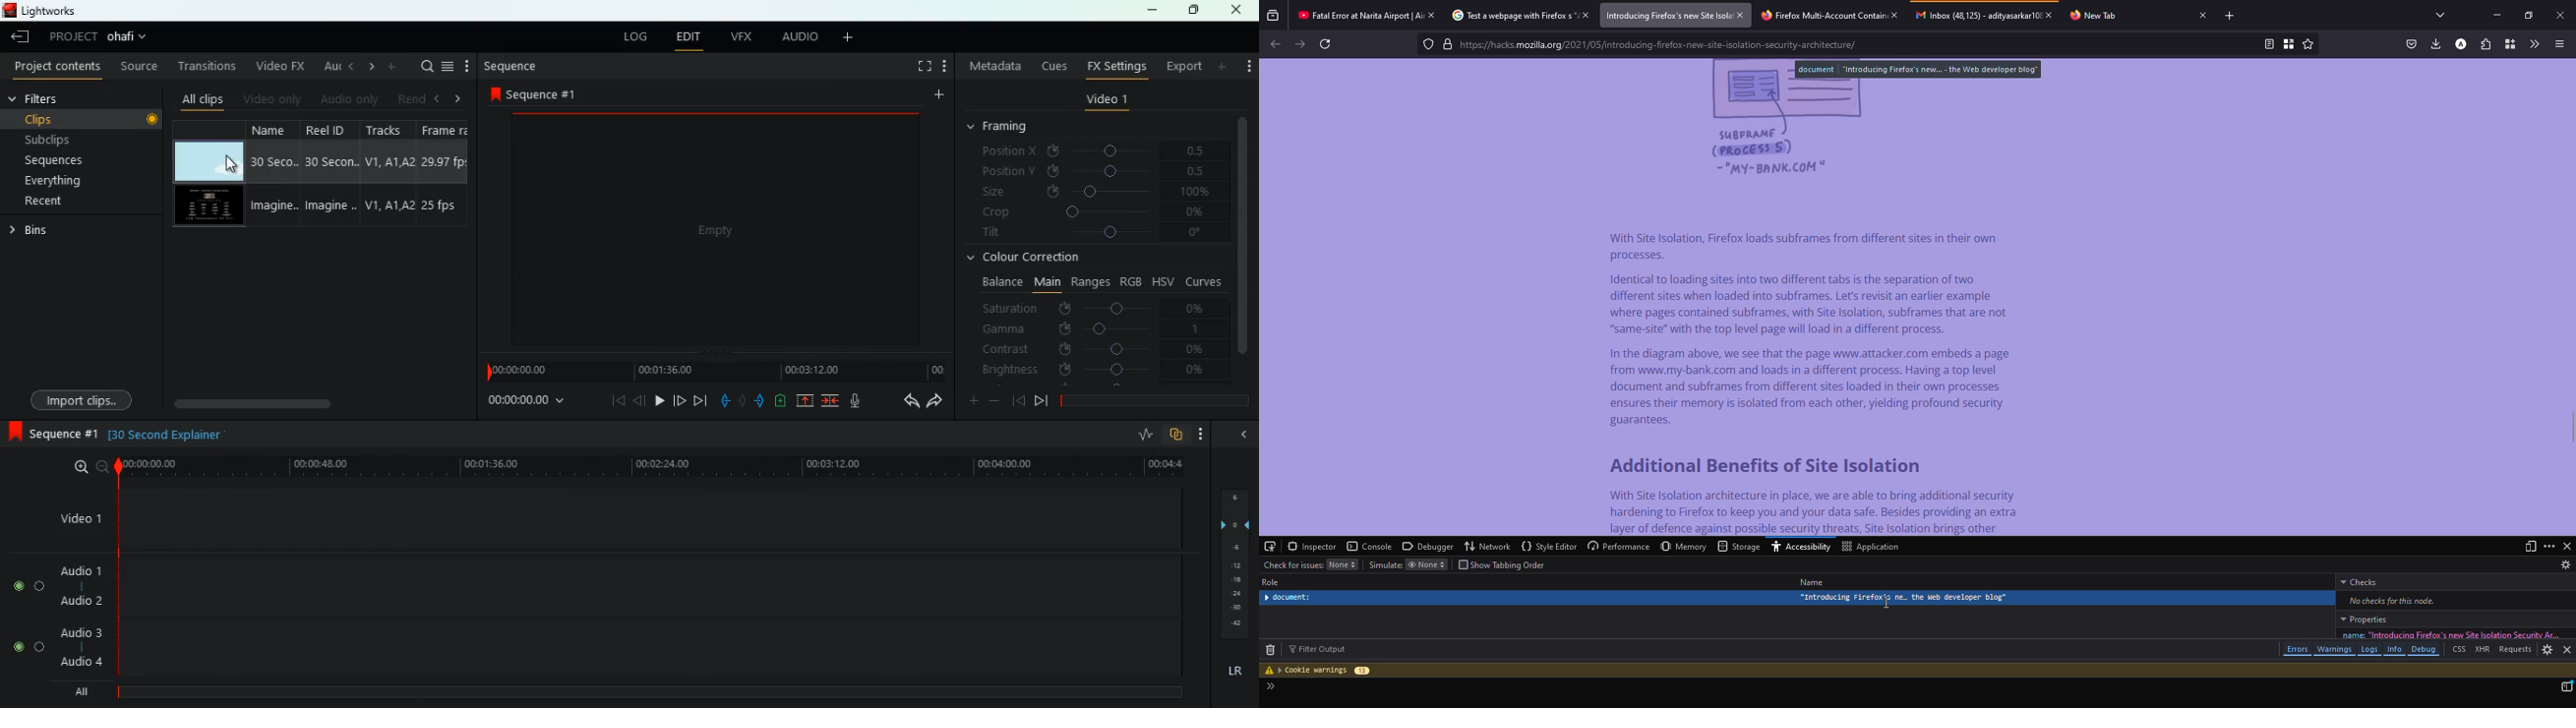  I want to click on beggining, so click(612, 400).